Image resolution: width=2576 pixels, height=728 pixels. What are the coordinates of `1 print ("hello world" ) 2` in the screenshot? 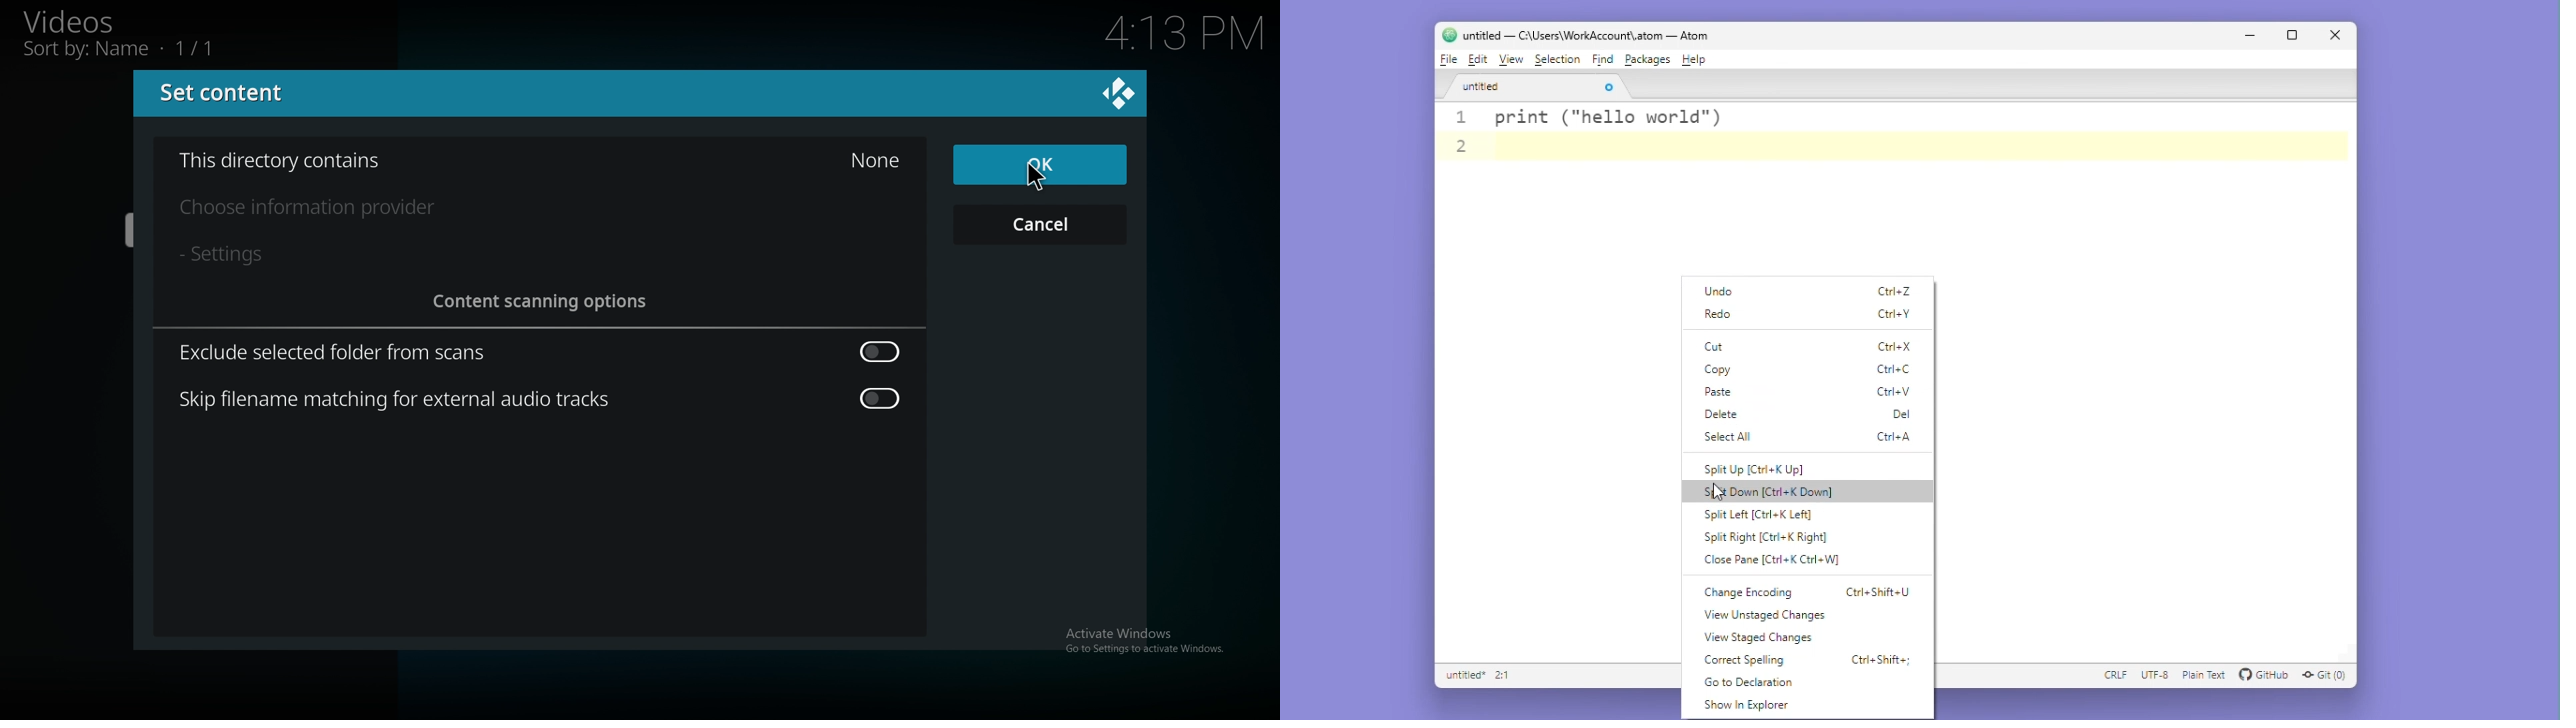 It's located at (1900, 135).